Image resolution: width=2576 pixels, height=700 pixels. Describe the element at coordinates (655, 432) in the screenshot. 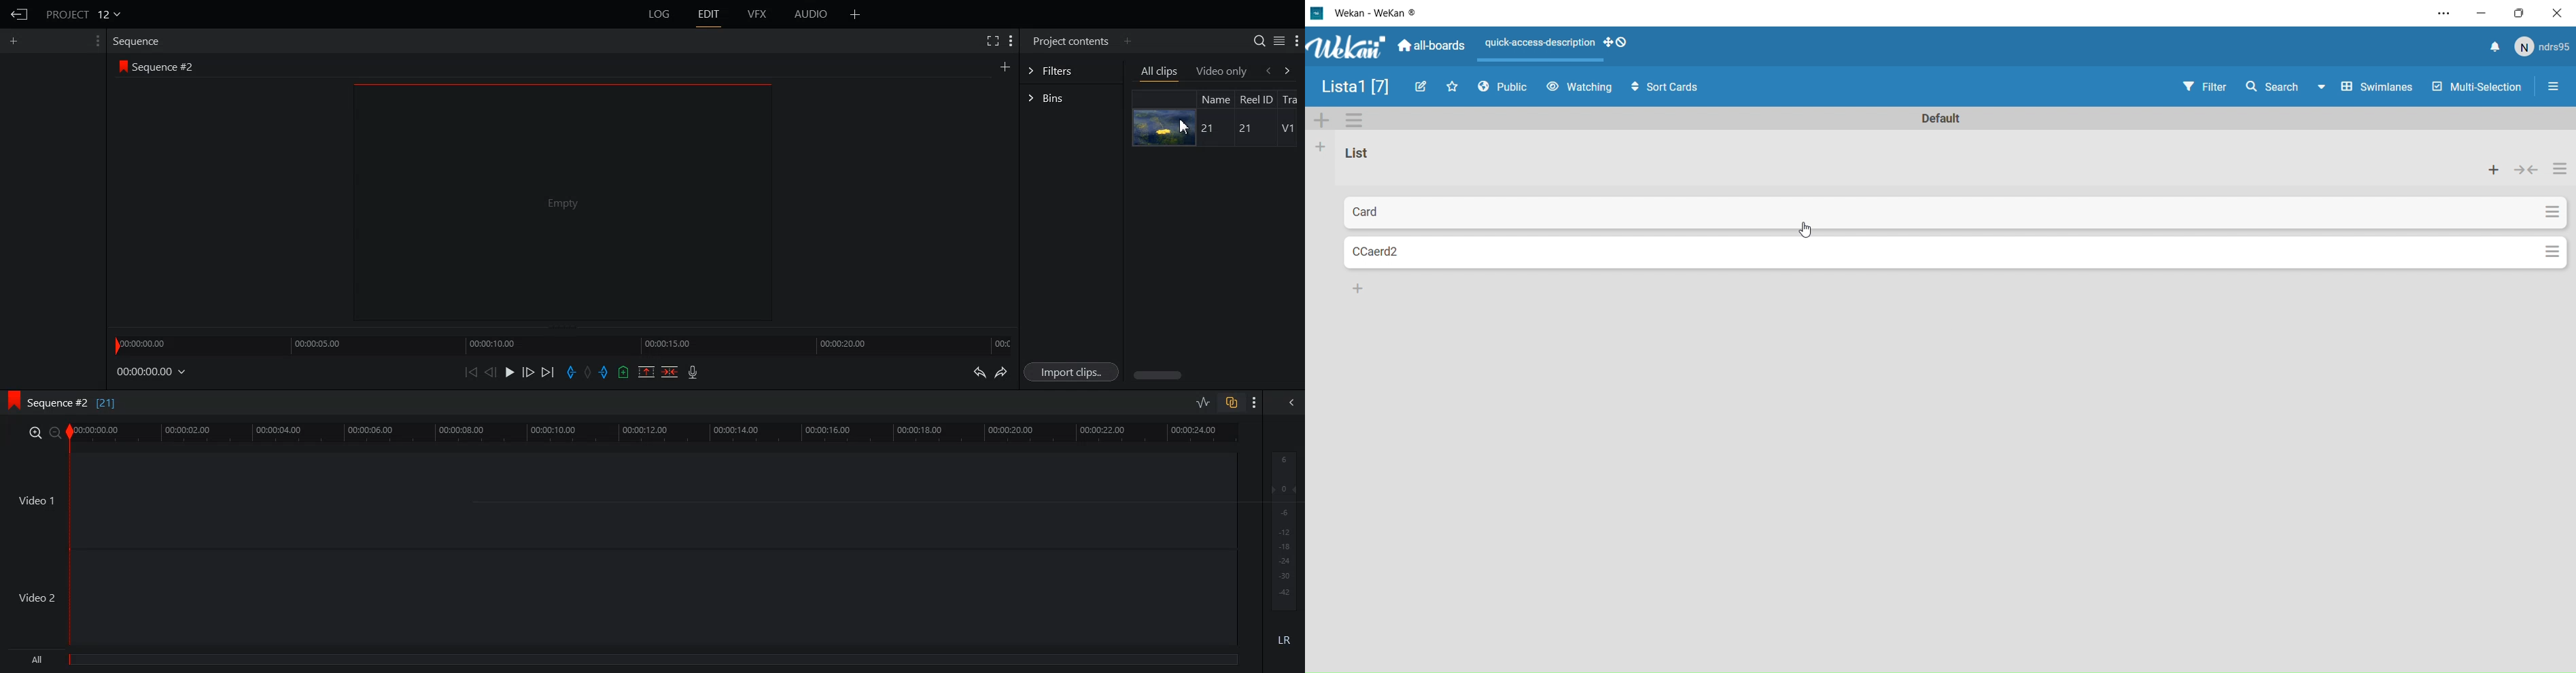

I see `Timeline` at that location.